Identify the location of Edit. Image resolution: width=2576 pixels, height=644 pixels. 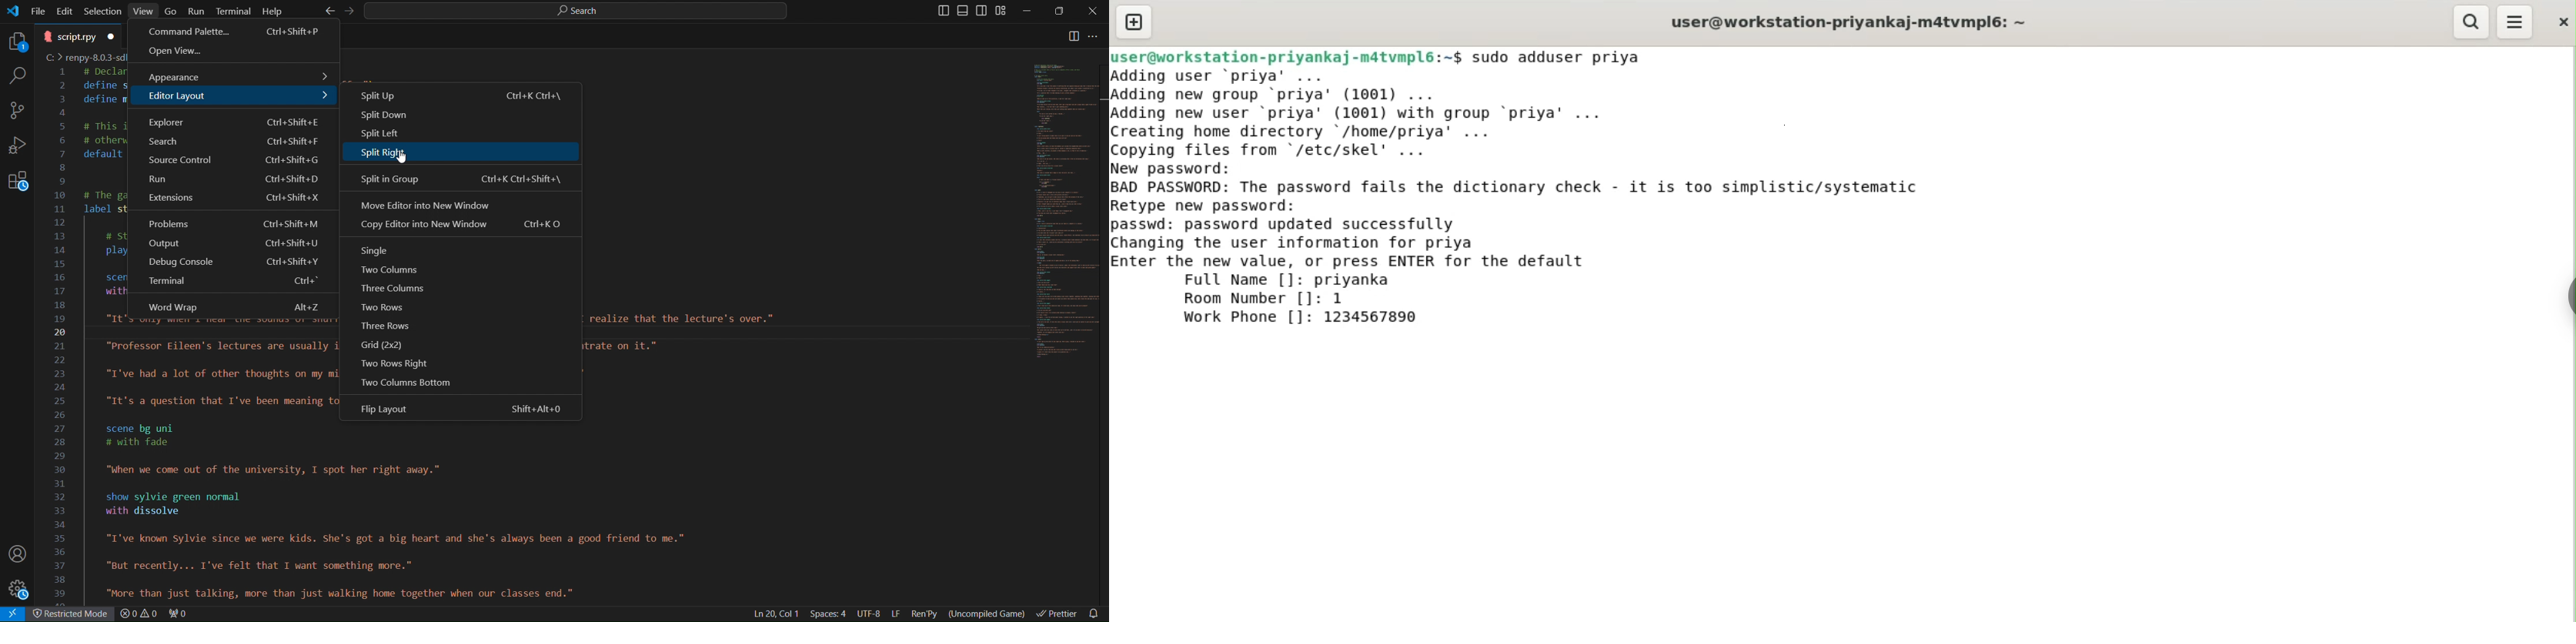
(66, 10).